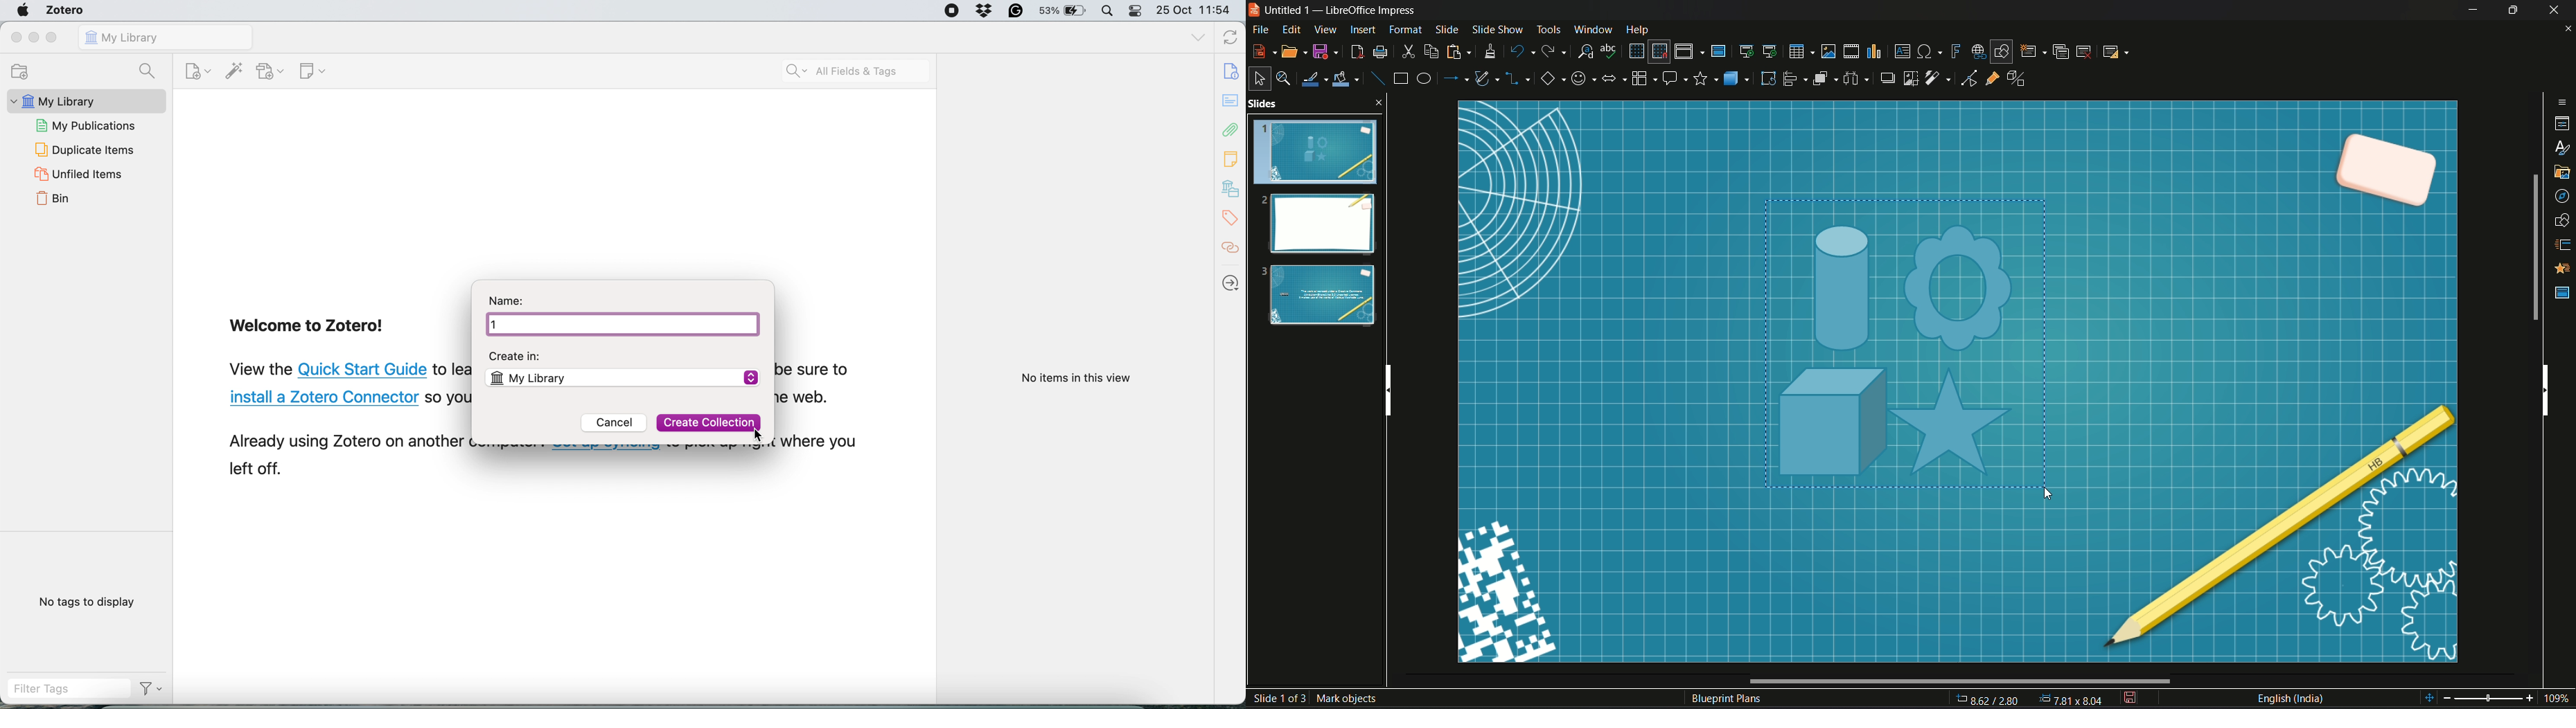 The height and width of the screenshot is (728, 2576). Describe the element at coordinates (88, 124) in the screenshot. I see `my publications` at that location.